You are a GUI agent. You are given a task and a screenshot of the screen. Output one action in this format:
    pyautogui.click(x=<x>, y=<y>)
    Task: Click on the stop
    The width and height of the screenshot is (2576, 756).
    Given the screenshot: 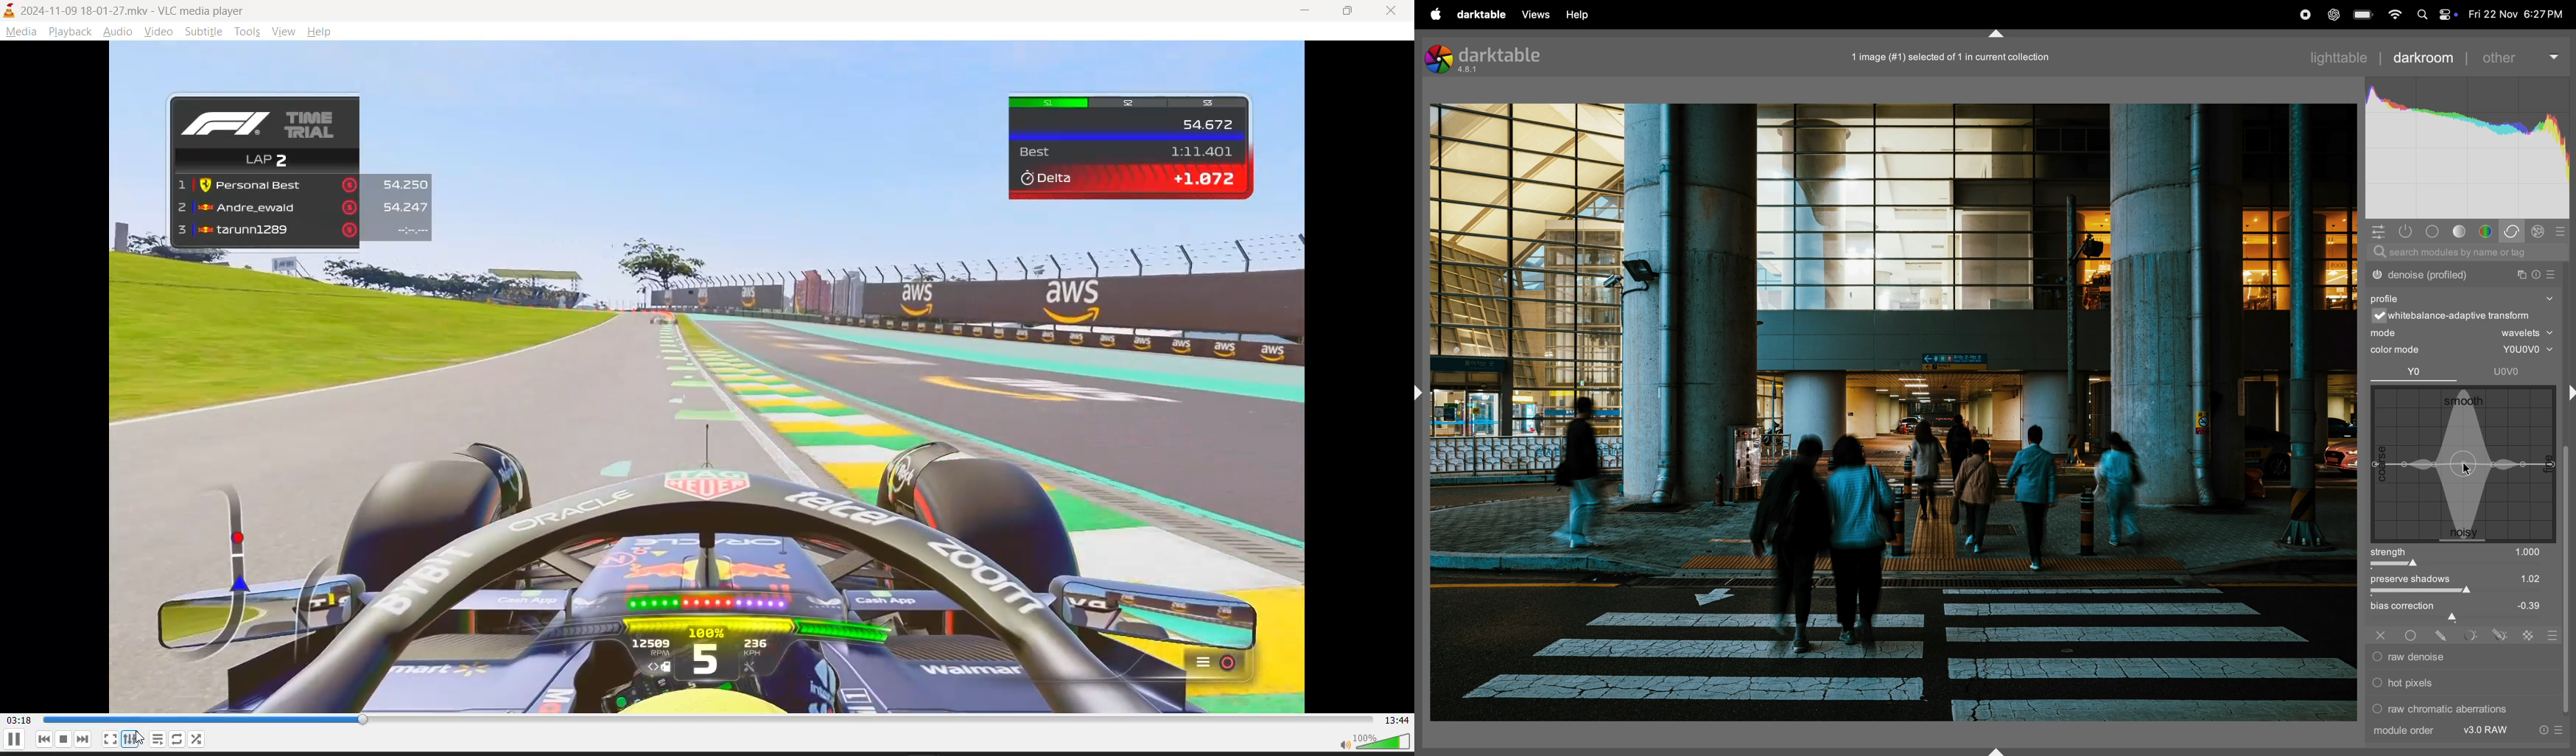 What is the action you would take?
    pyautogui.click(x=65, y=739)
    